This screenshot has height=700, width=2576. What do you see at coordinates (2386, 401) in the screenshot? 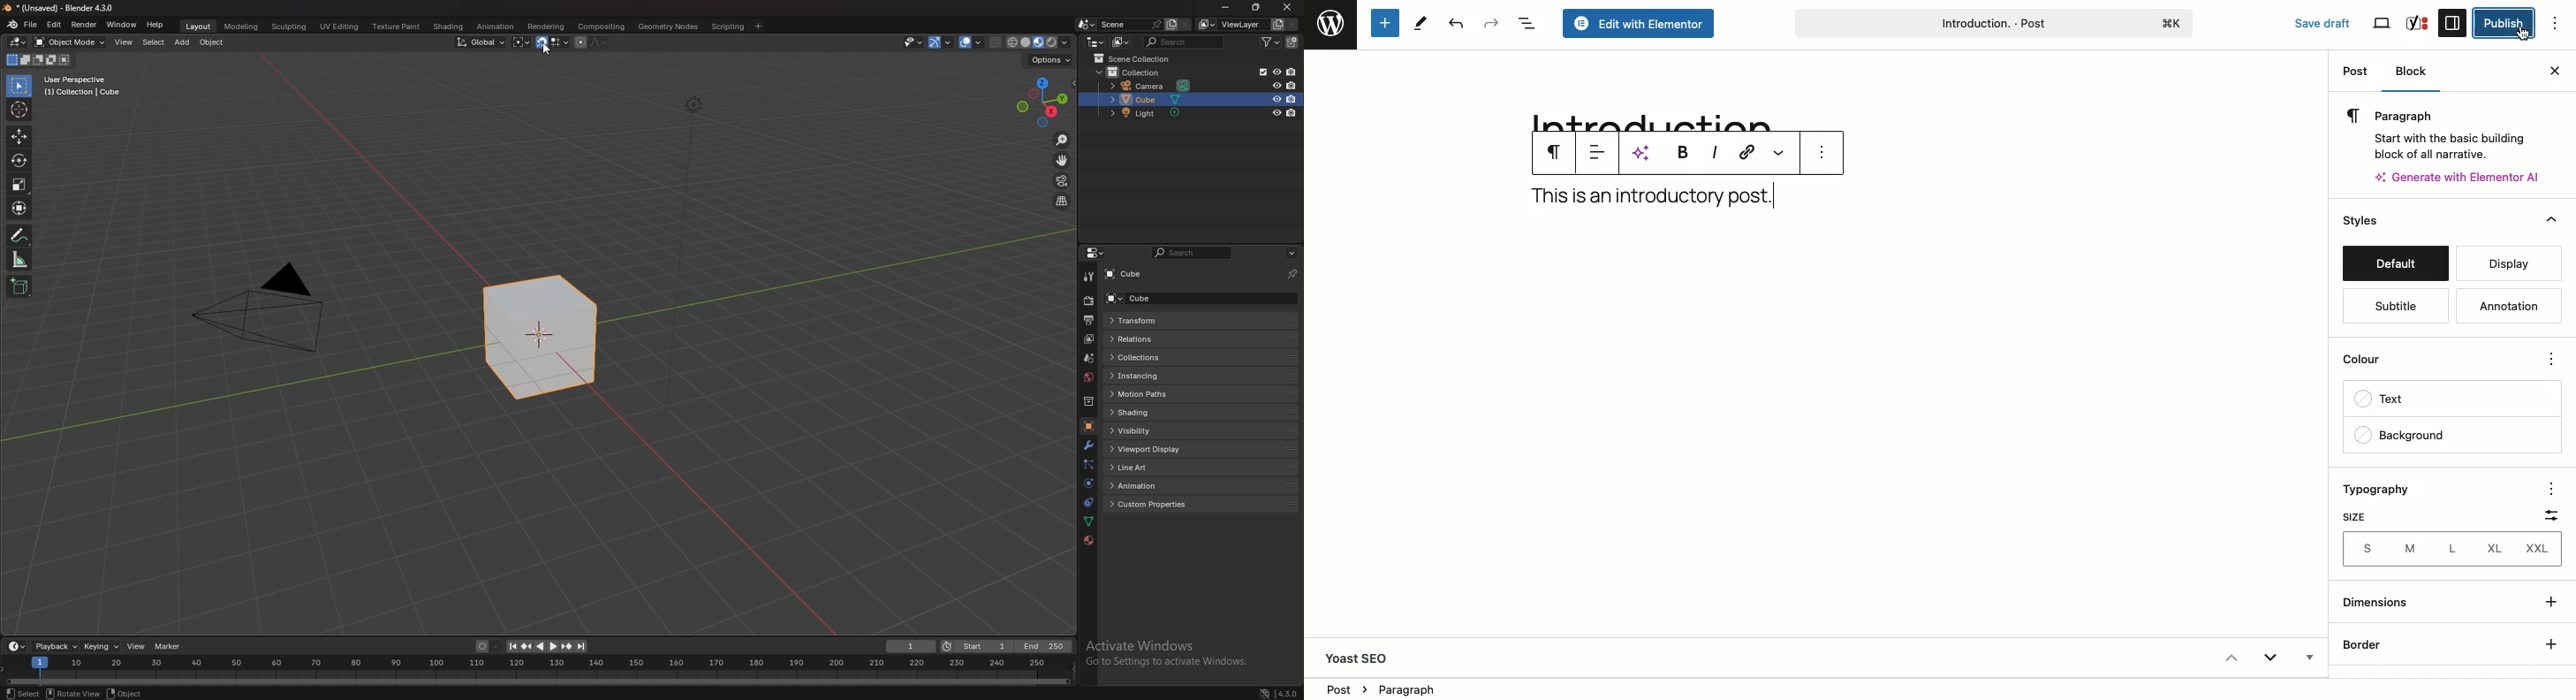
I see `Text` at bounding box center [2386, 401].